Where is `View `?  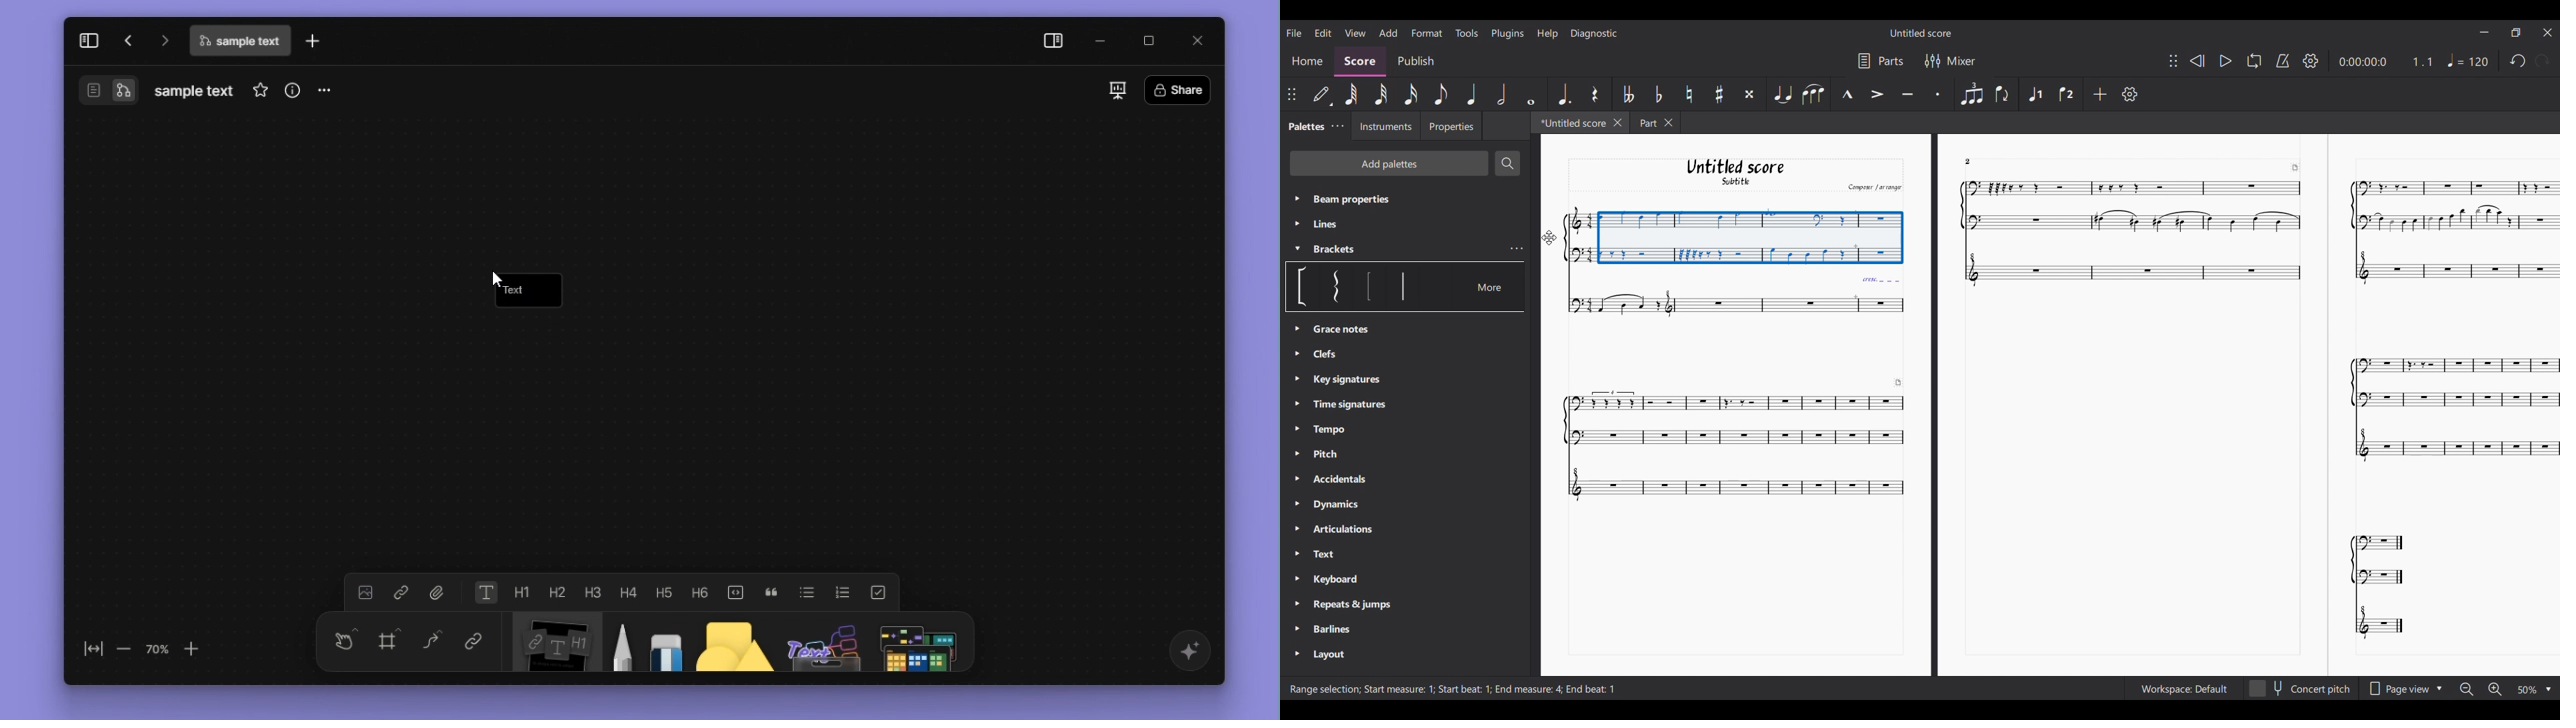 View  is located at coordinates (1355, 33).